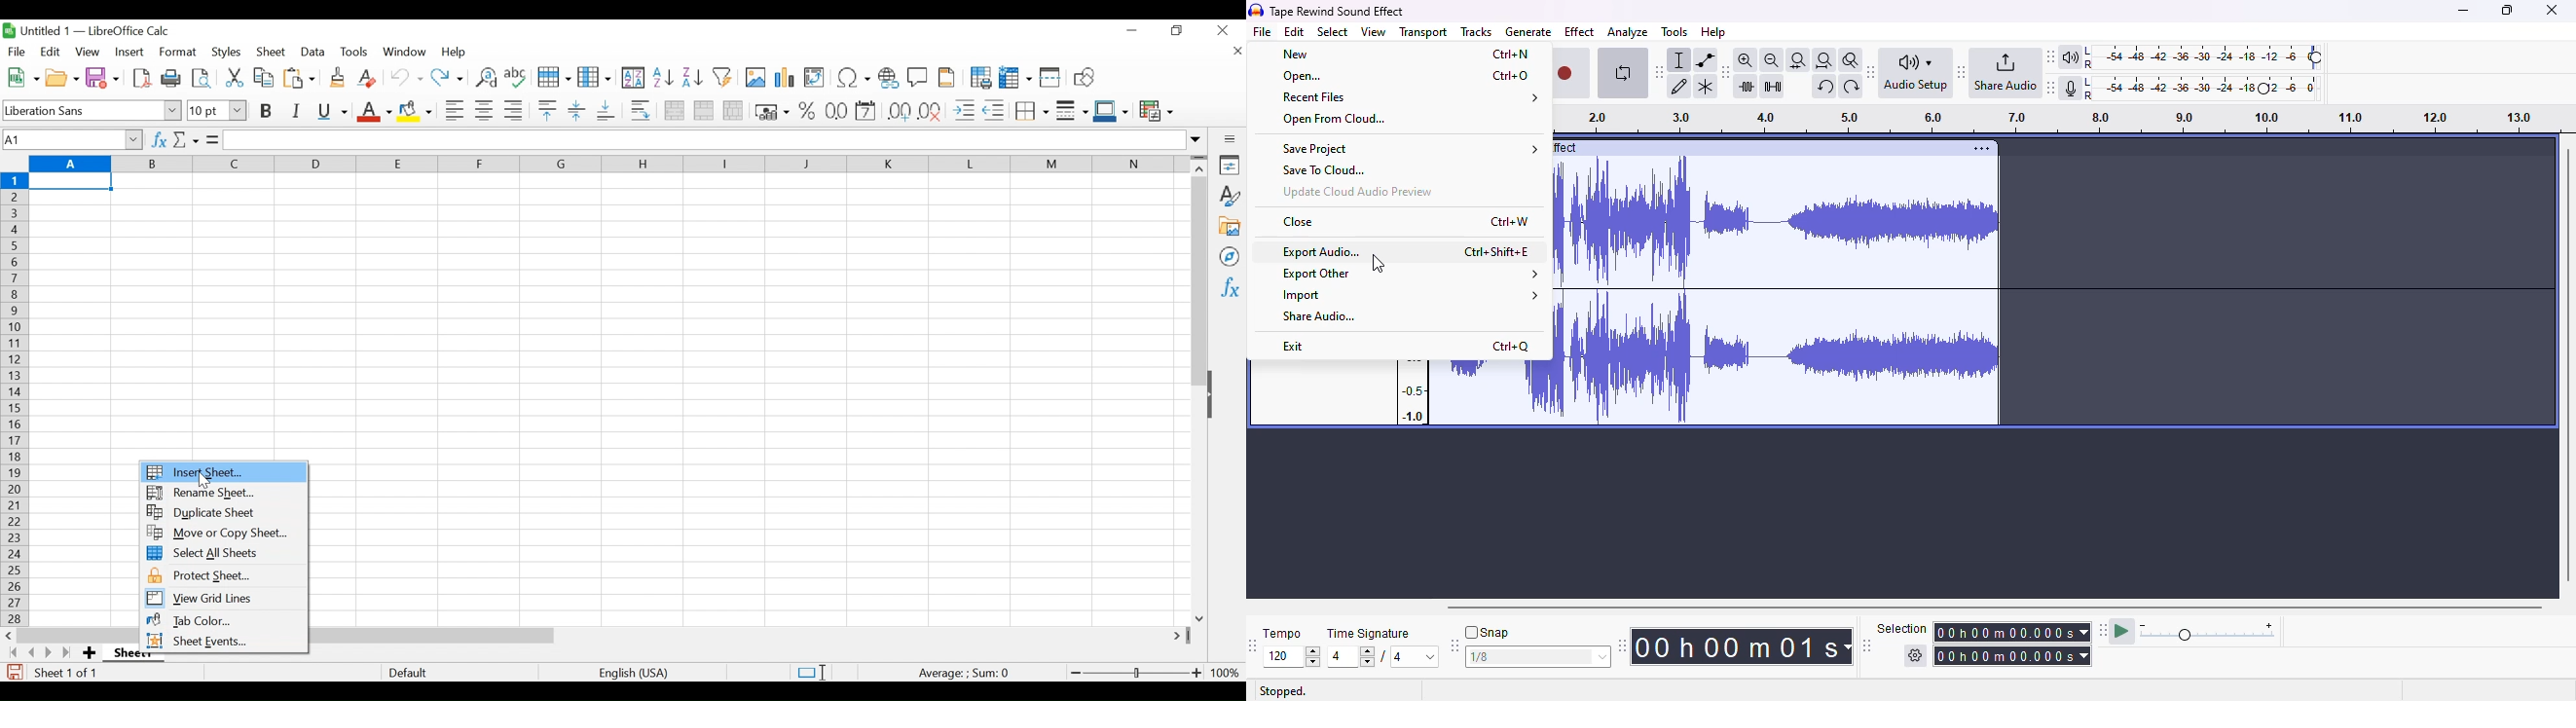 This screenshot has height=728, width=2576. Describe the element at coordinates (632, 77) in the screenshot. I see `Sort` at that location.